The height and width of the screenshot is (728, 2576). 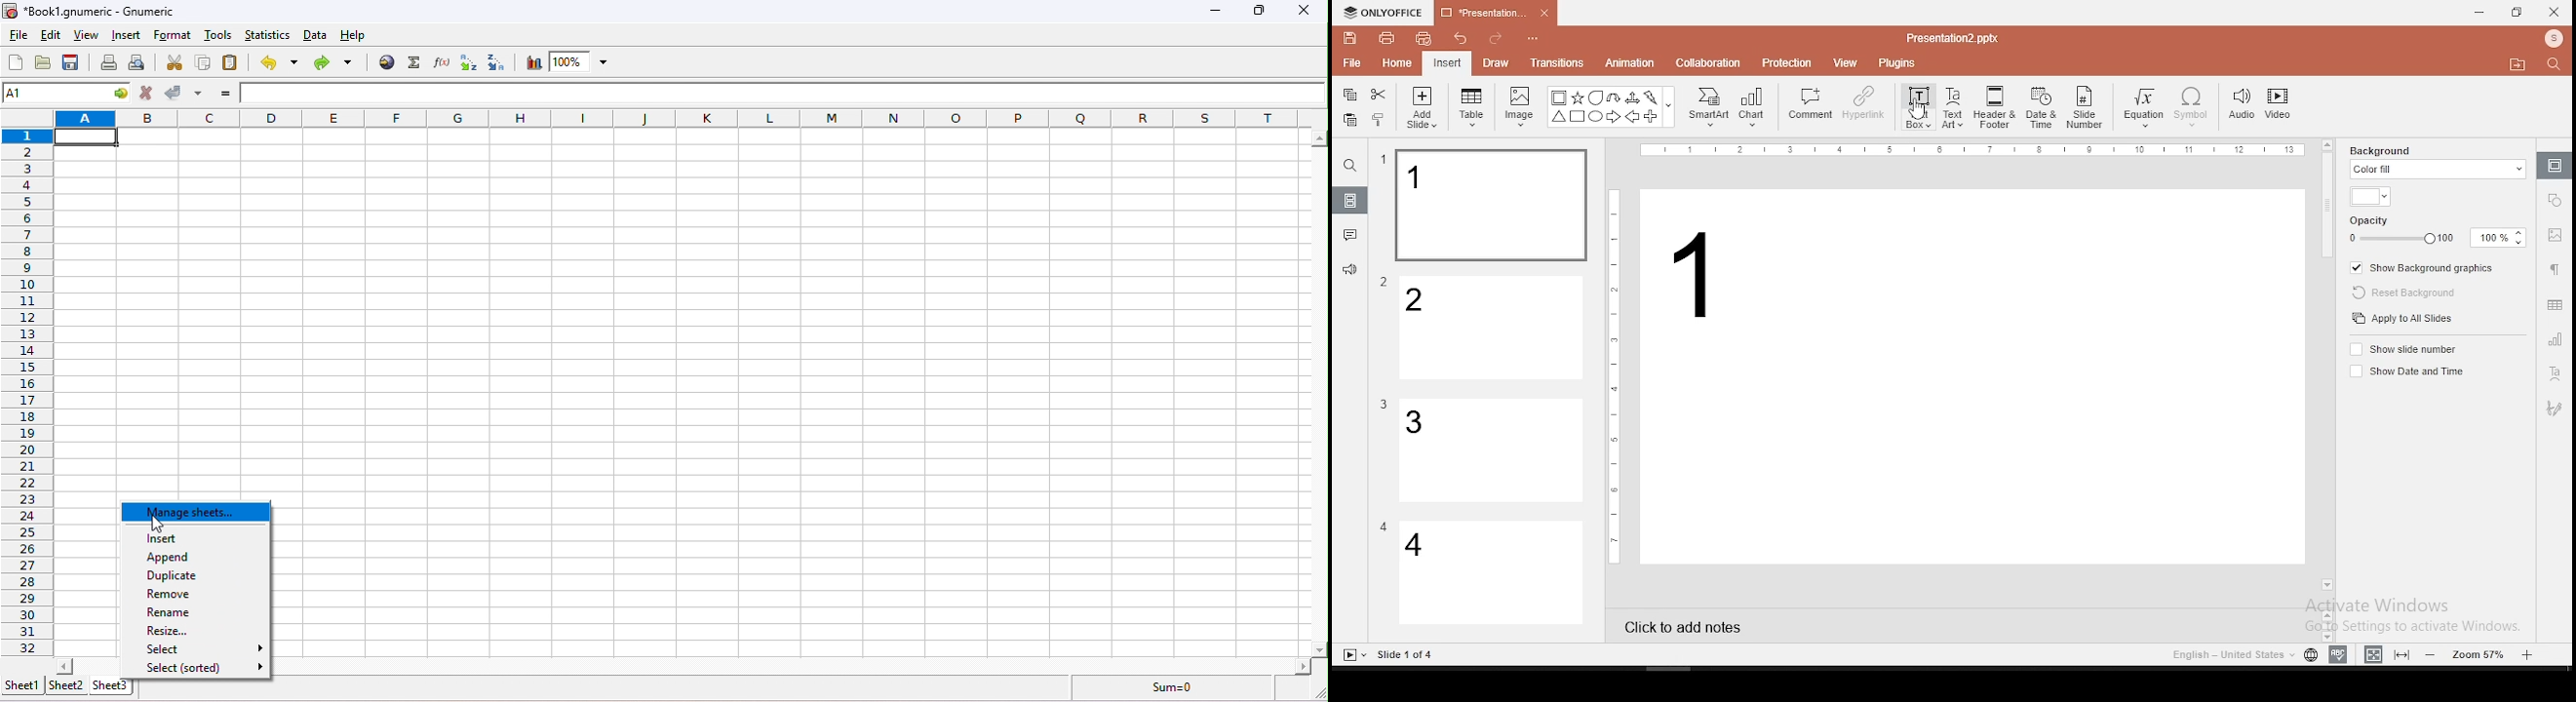 What do you see at coordinates (2481, 653) in the screenshot?
I see `zoom level` at bounding box center [2481, 653].